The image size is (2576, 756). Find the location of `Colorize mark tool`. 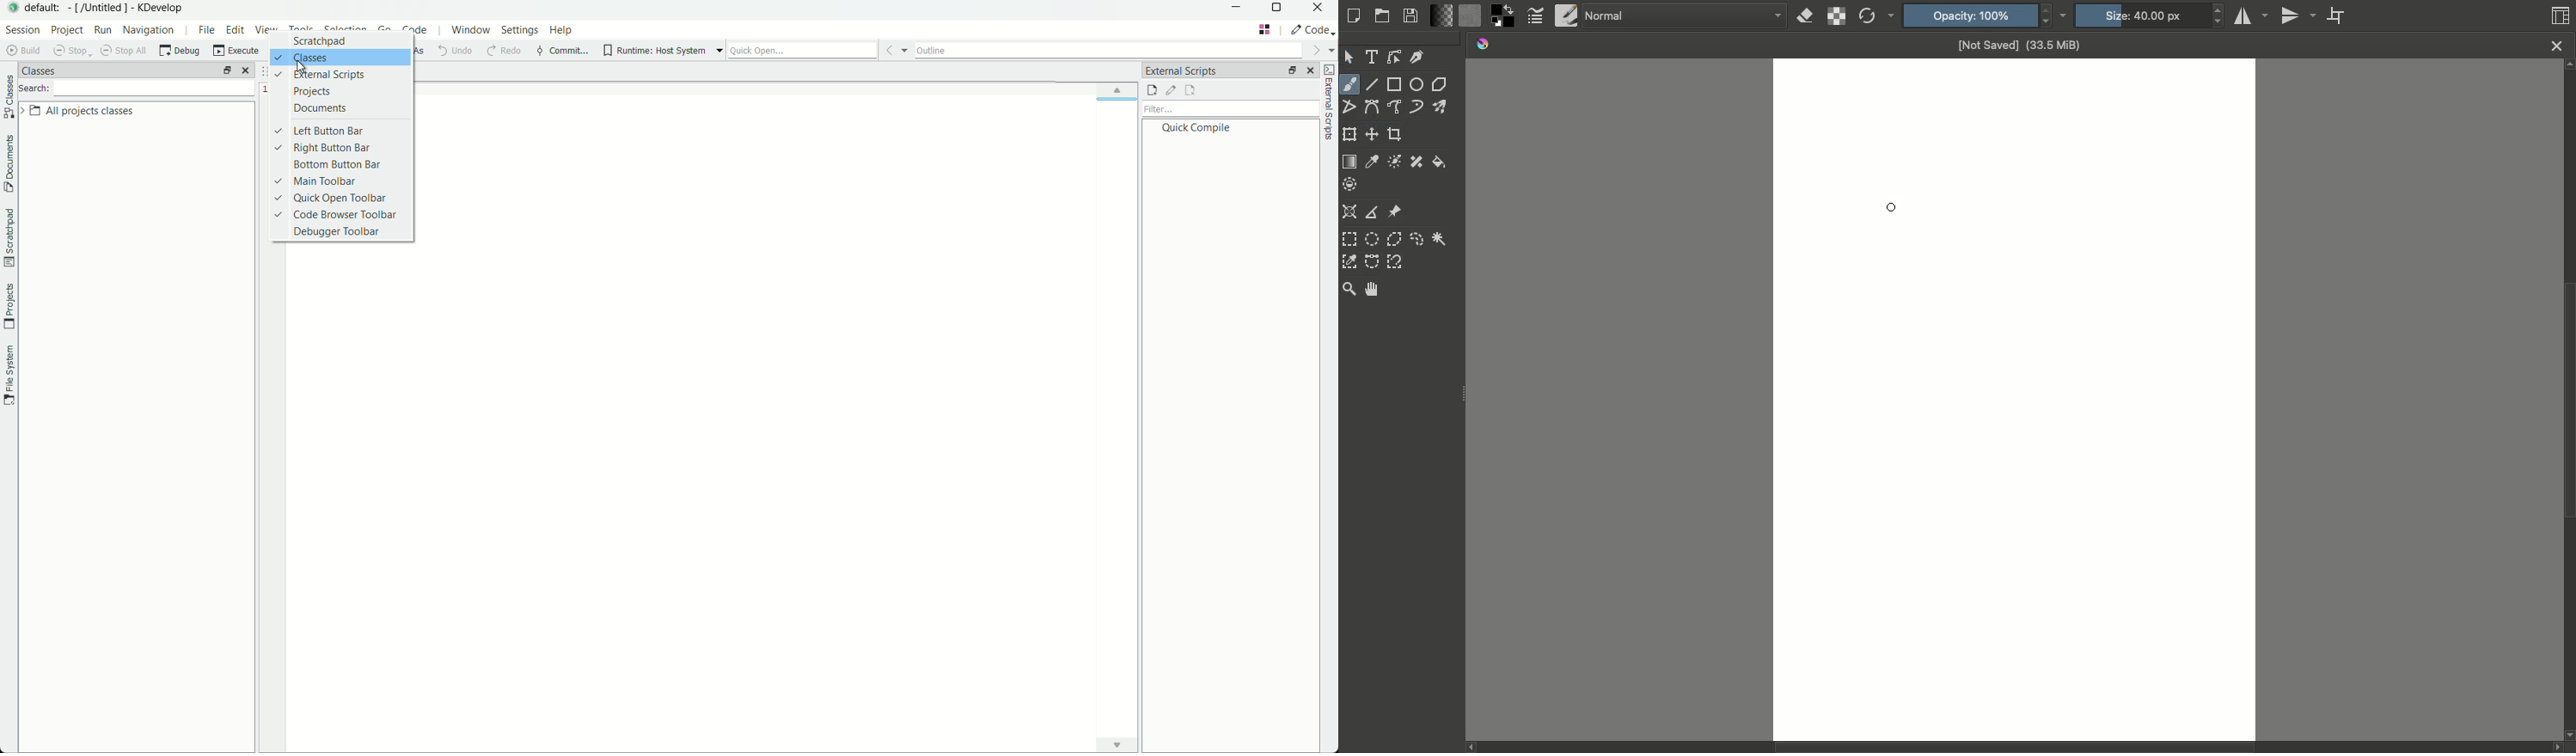

Colorize mark tool is located at coordinates (1394, 161).